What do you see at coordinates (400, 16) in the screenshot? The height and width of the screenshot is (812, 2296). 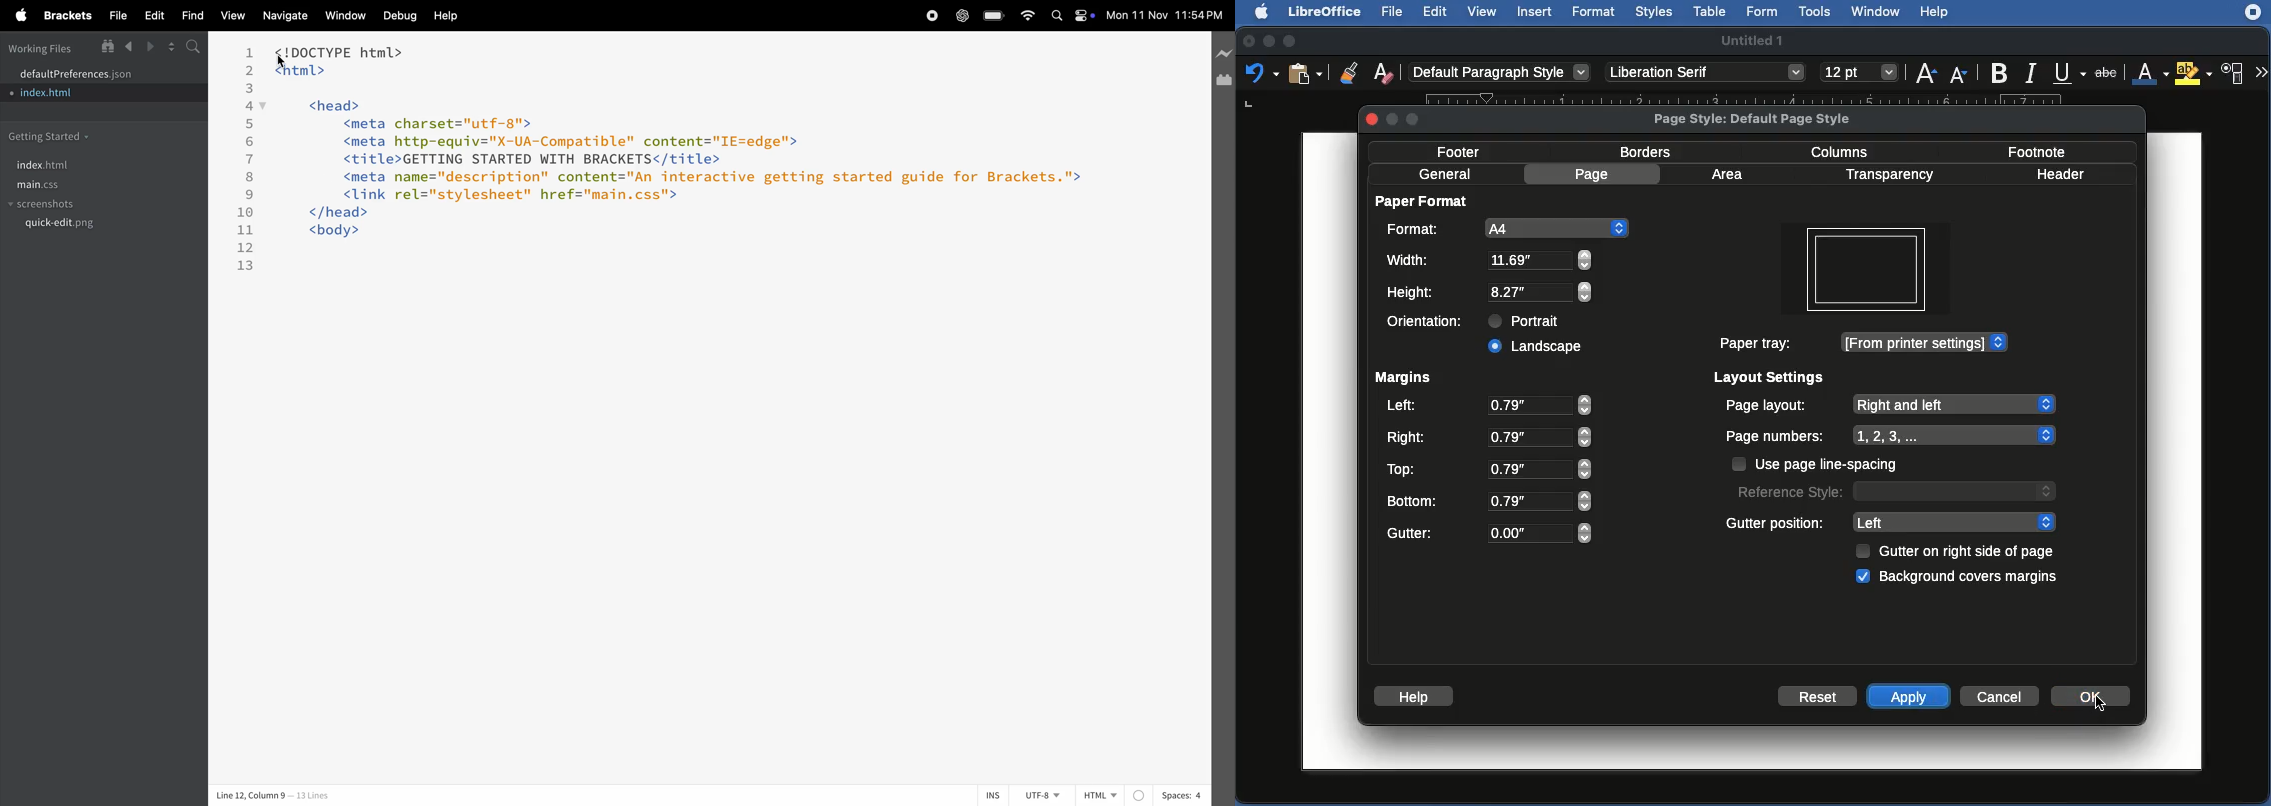 I see `debuf` at bounding box center [400, 16].